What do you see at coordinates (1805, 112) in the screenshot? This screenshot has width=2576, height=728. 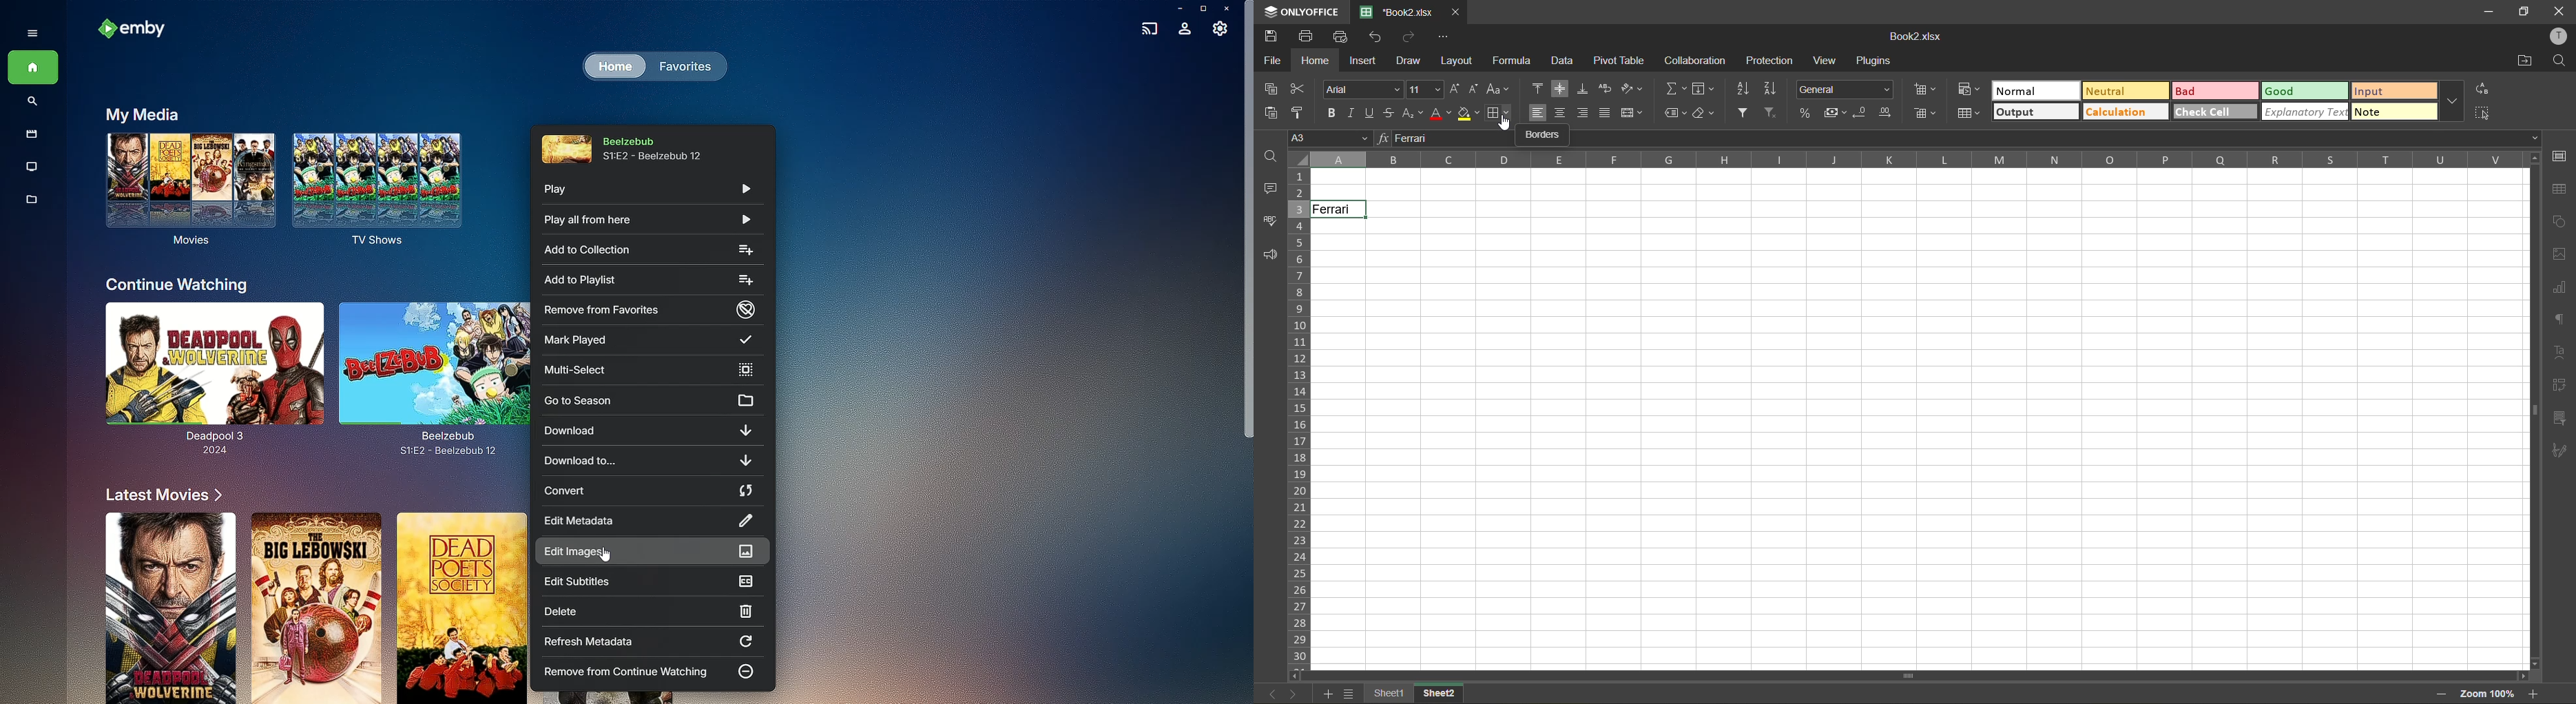 I see `percent` at bounding box center [1805, 112].